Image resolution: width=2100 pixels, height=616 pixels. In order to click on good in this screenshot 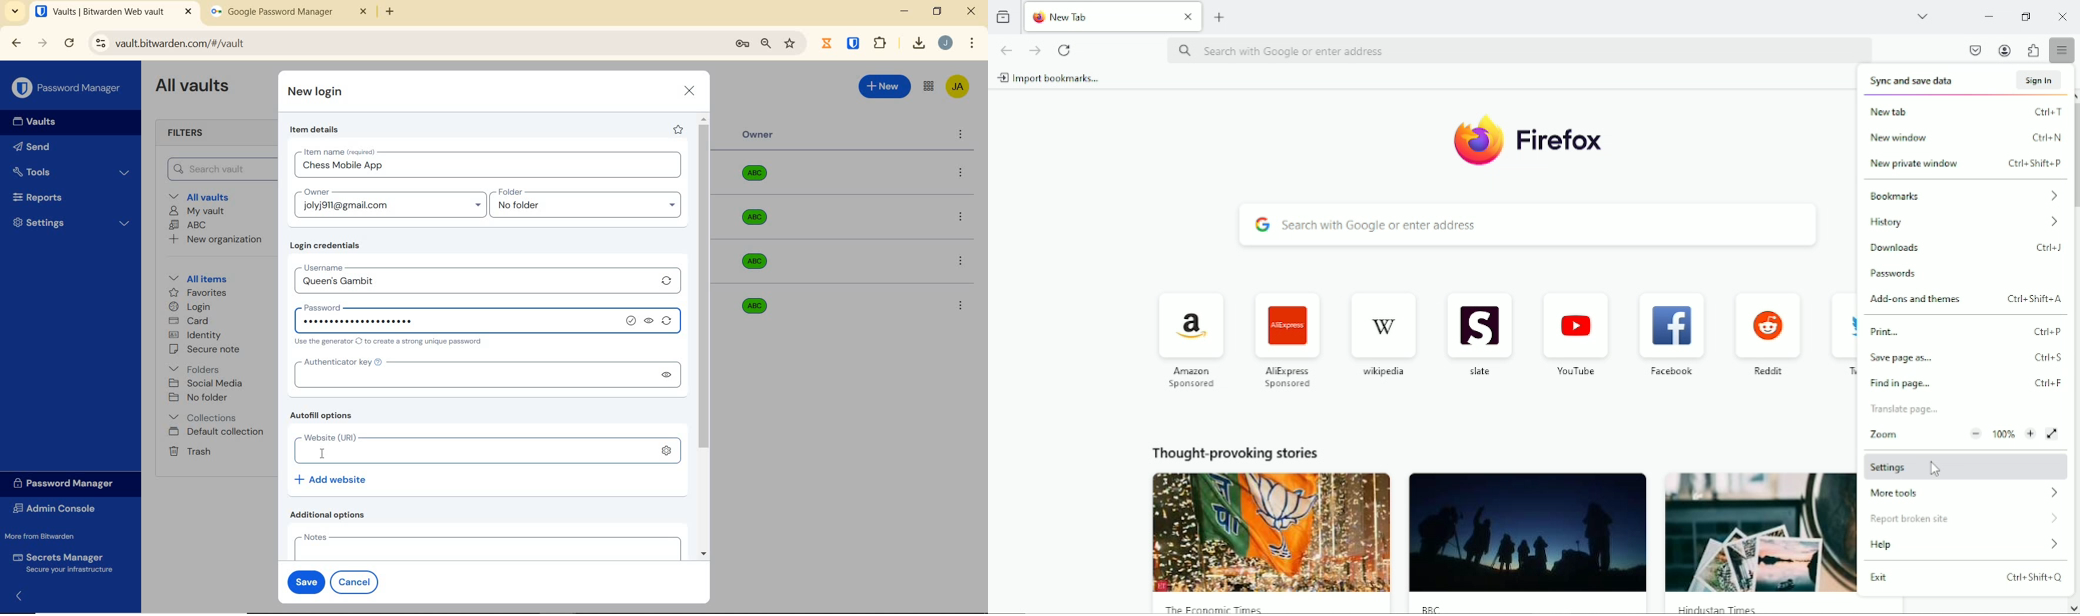, I will do `click(632, 321)`.